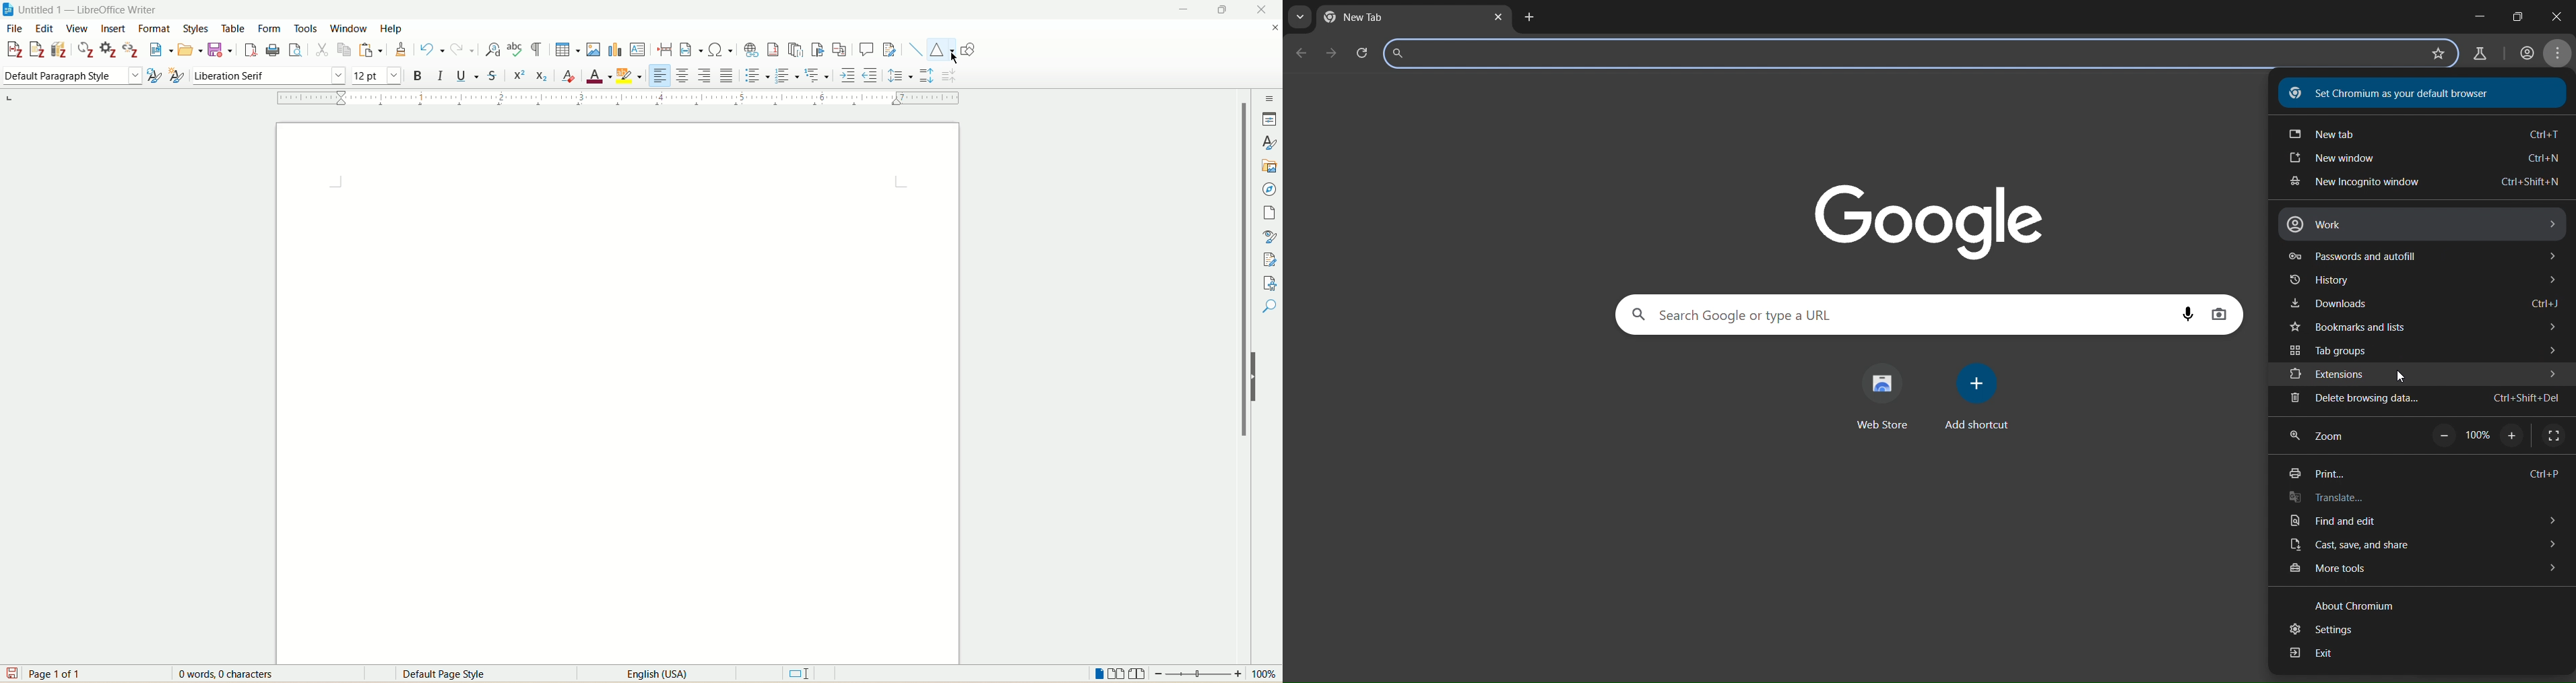 The image size is (2576, 700). What do you see at coordinates (1226, 9) in the screenshot?
I see `maximize` at bounding box center [1226, 9].